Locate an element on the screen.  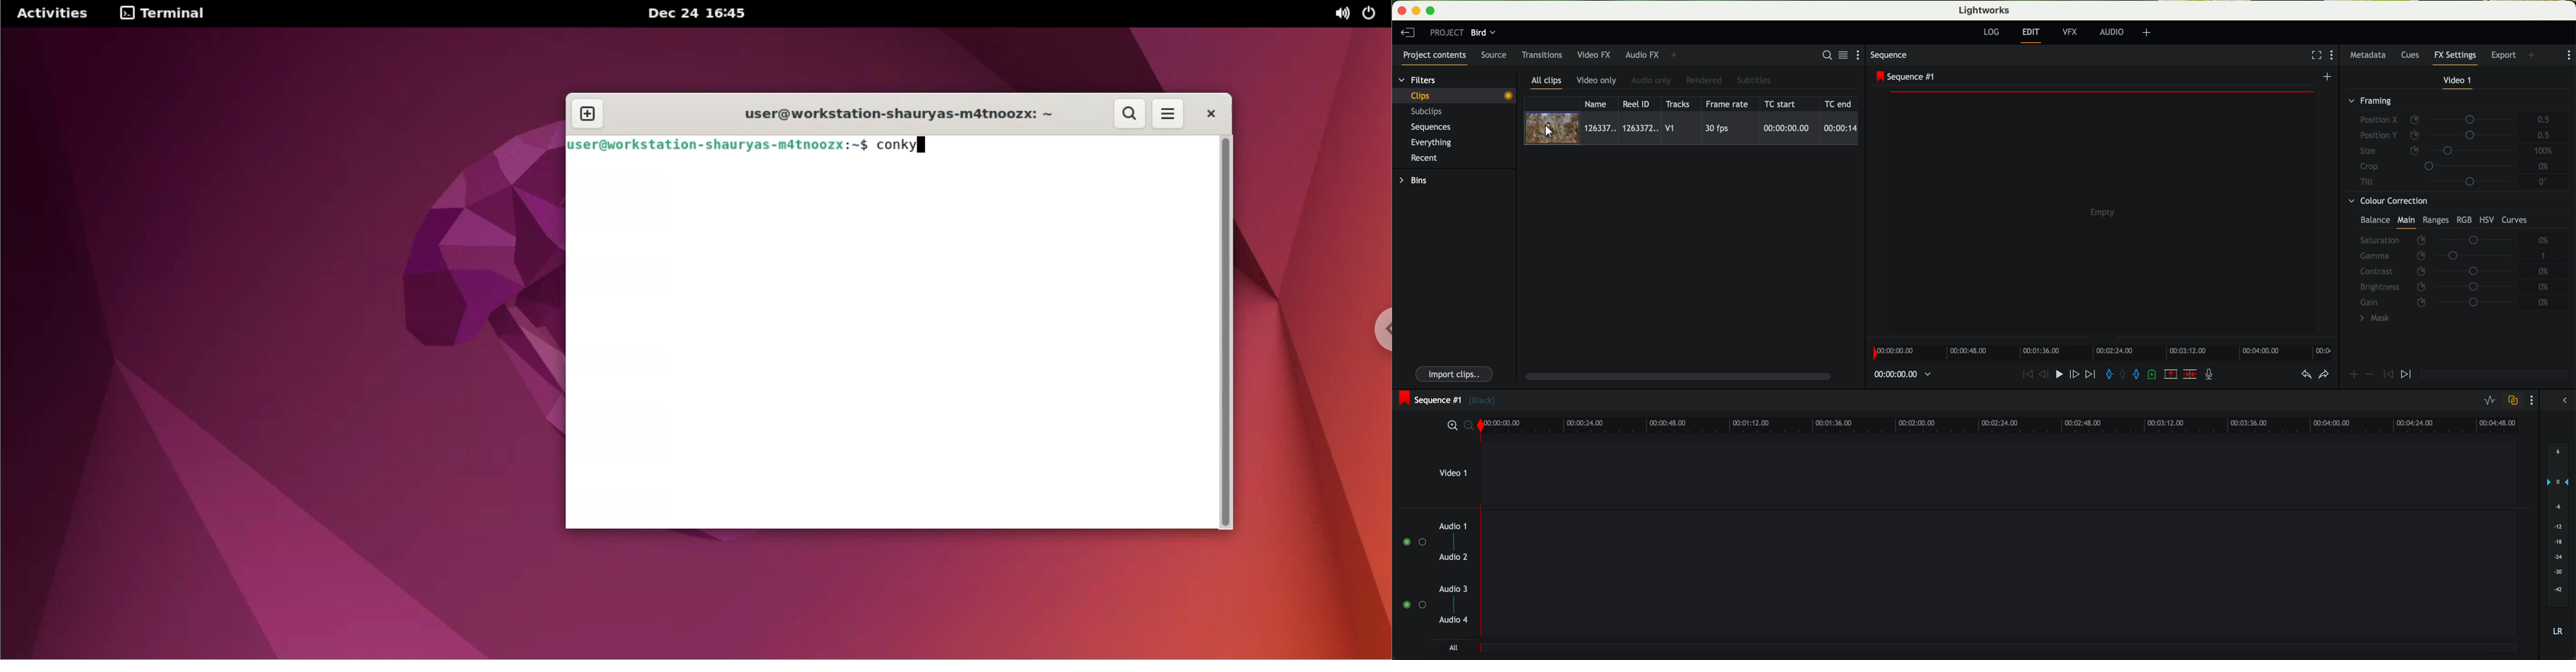
gain is located at coordinates (2442, 302).